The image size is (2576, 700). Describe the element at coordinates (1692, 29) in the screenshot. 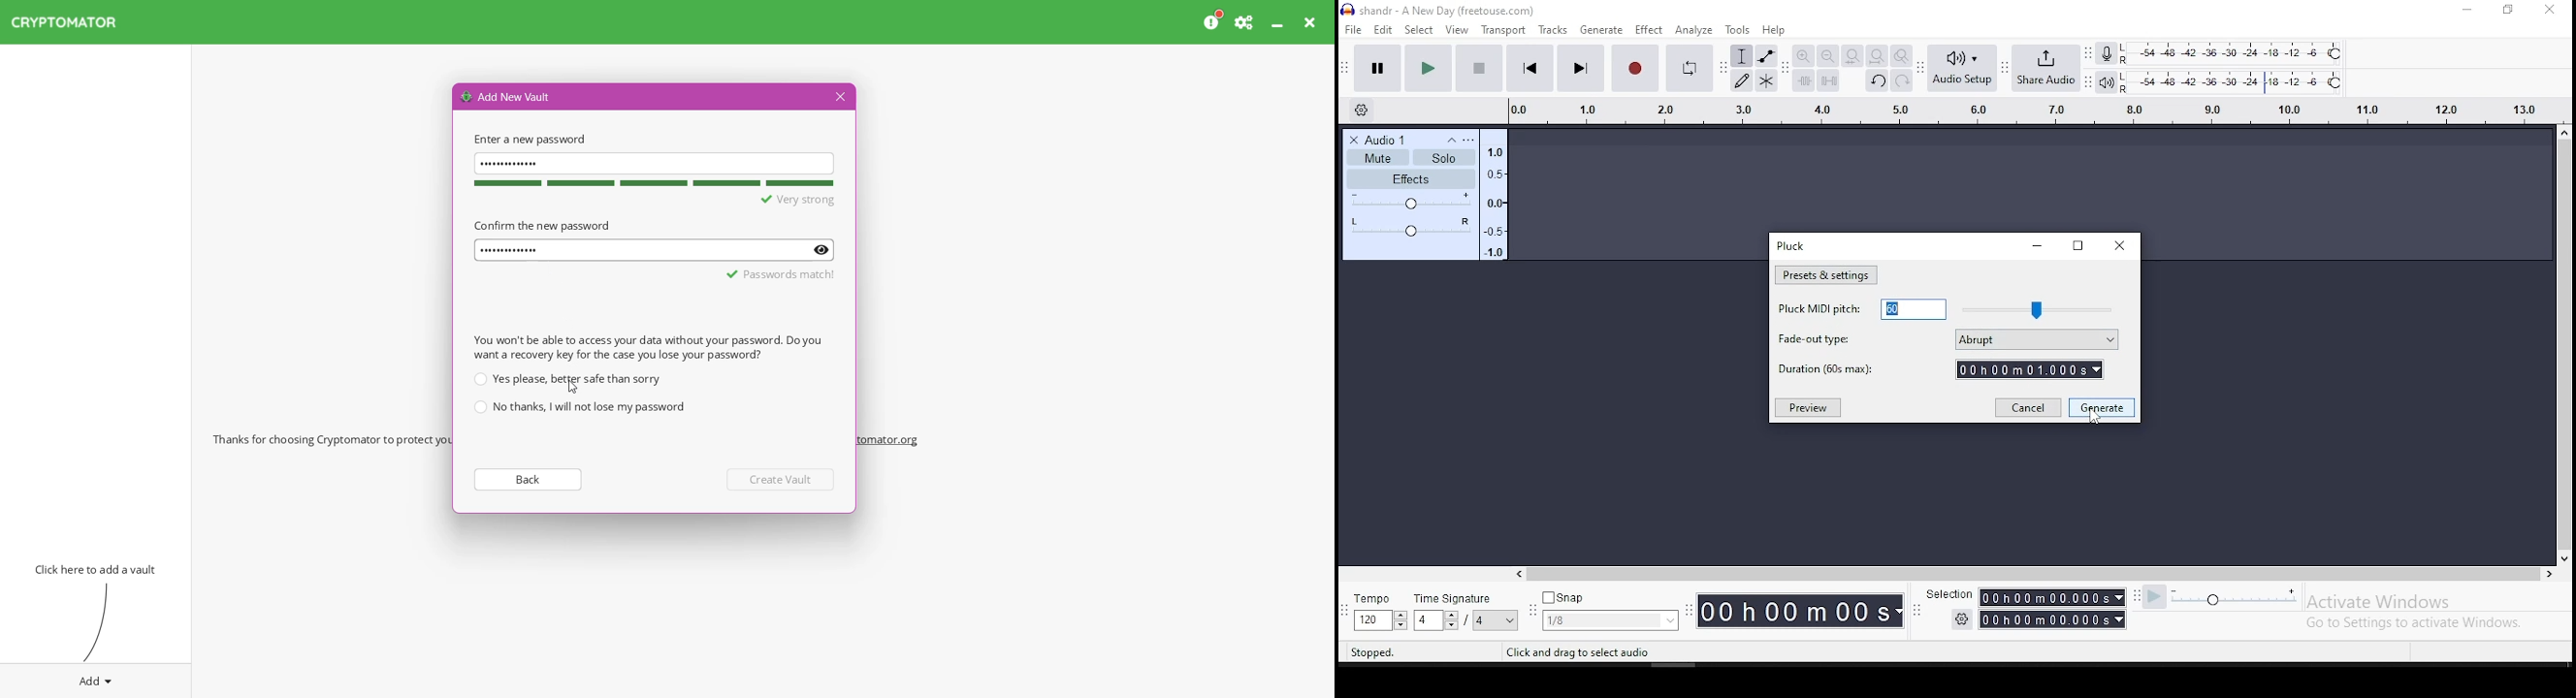

I see `analyze` at that location.